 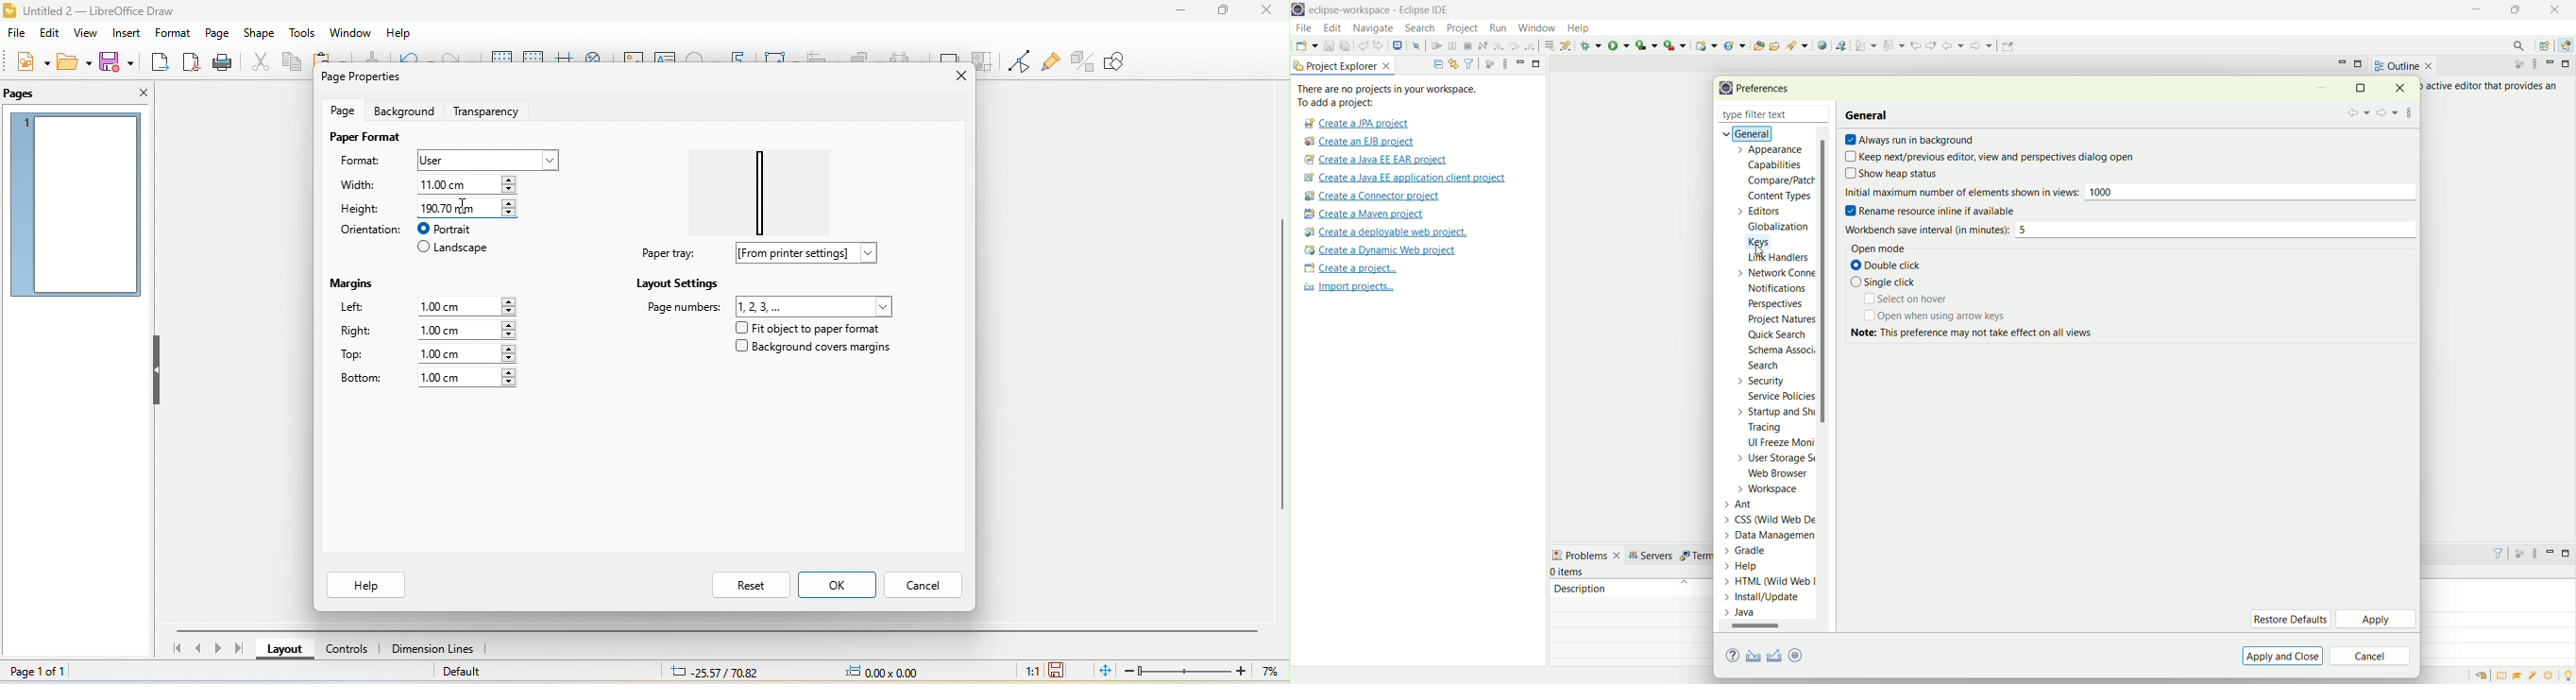 What do you see at coordinates (2128, 230) in the screenshot?
I see `workbench save interval (in minutes): 5` at bounding box center [2128, 230].